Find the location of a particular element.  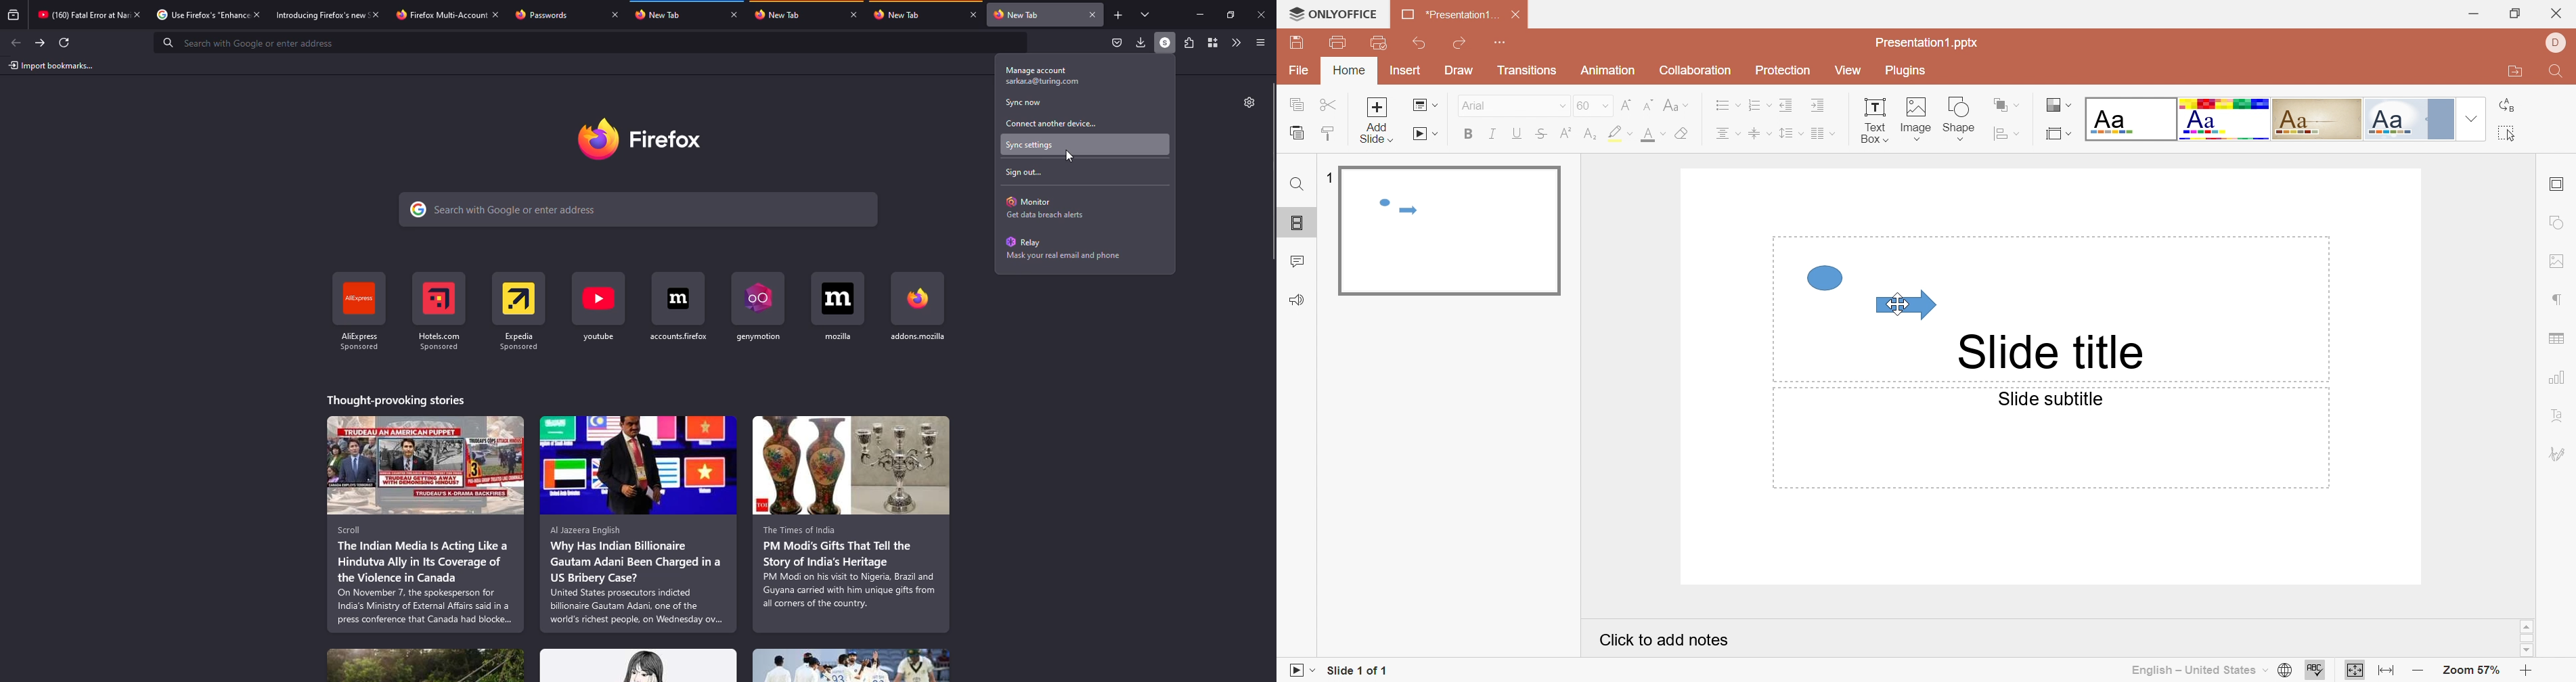

slide settings is located at coordinates (2558, 185).